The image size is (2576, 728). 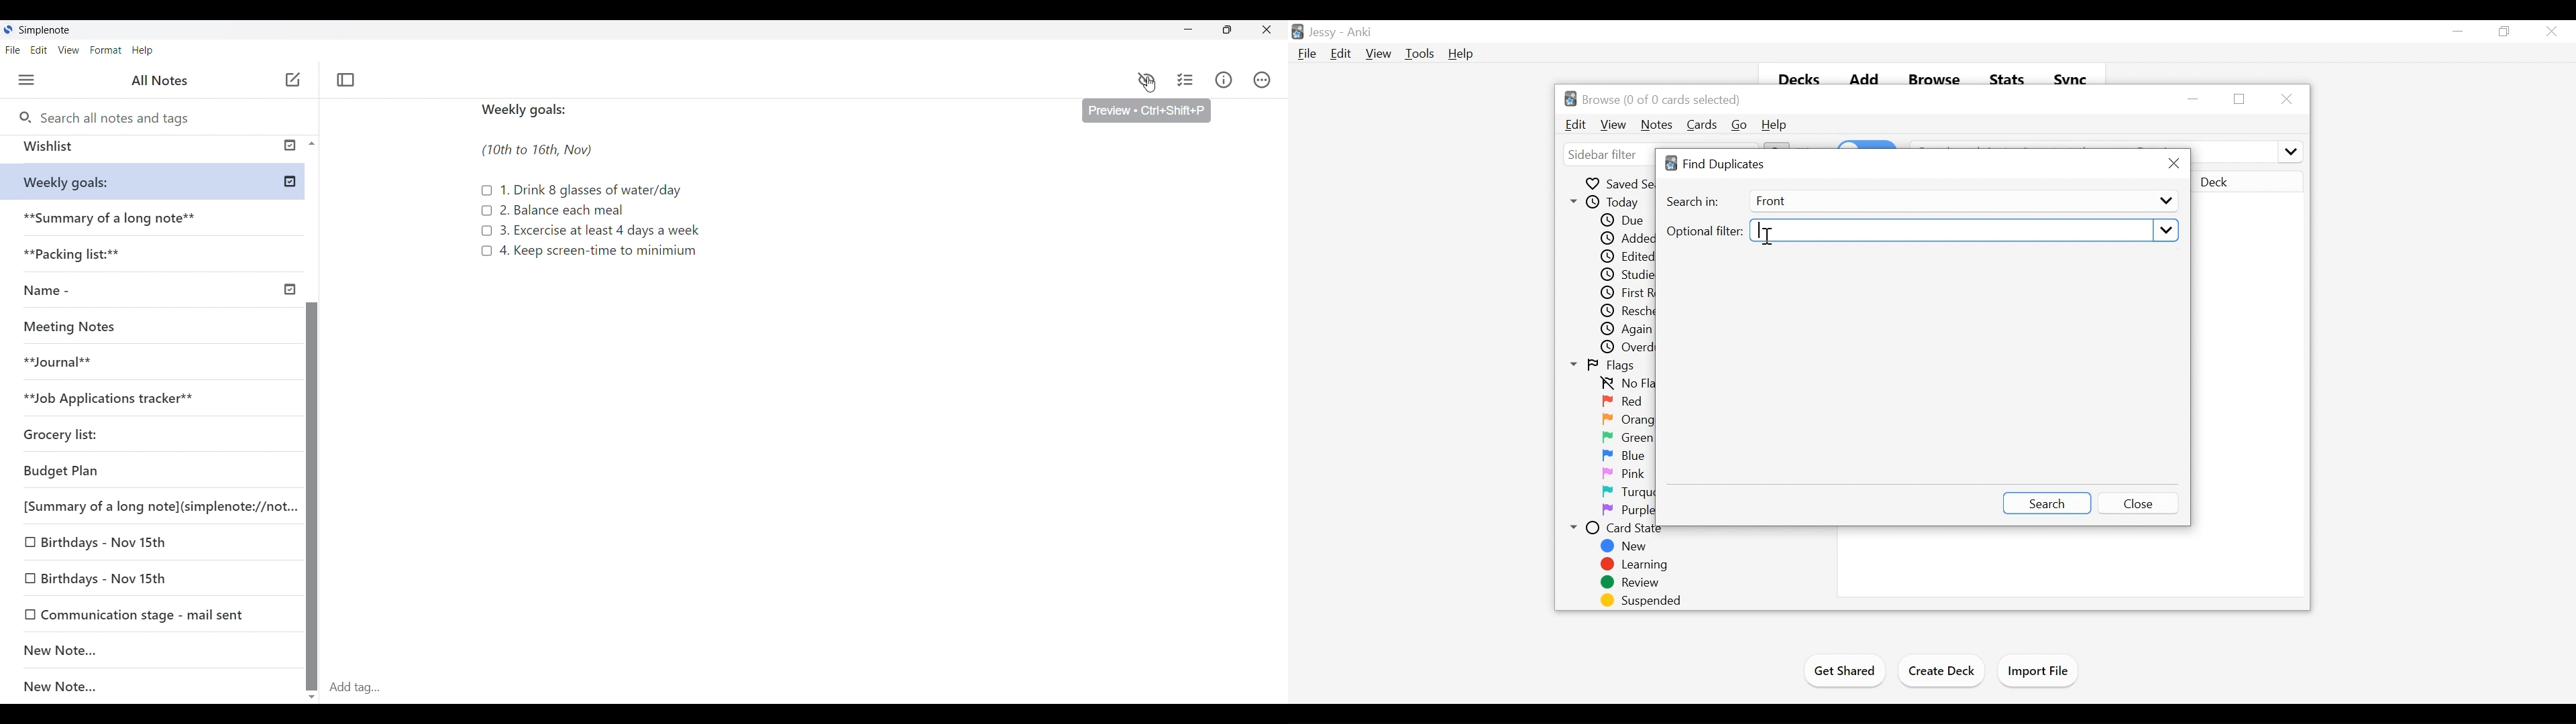 What do you see at coordinates (2289, 150) in the screenshot?
I see `more options` at bounding box center [2289, 150].